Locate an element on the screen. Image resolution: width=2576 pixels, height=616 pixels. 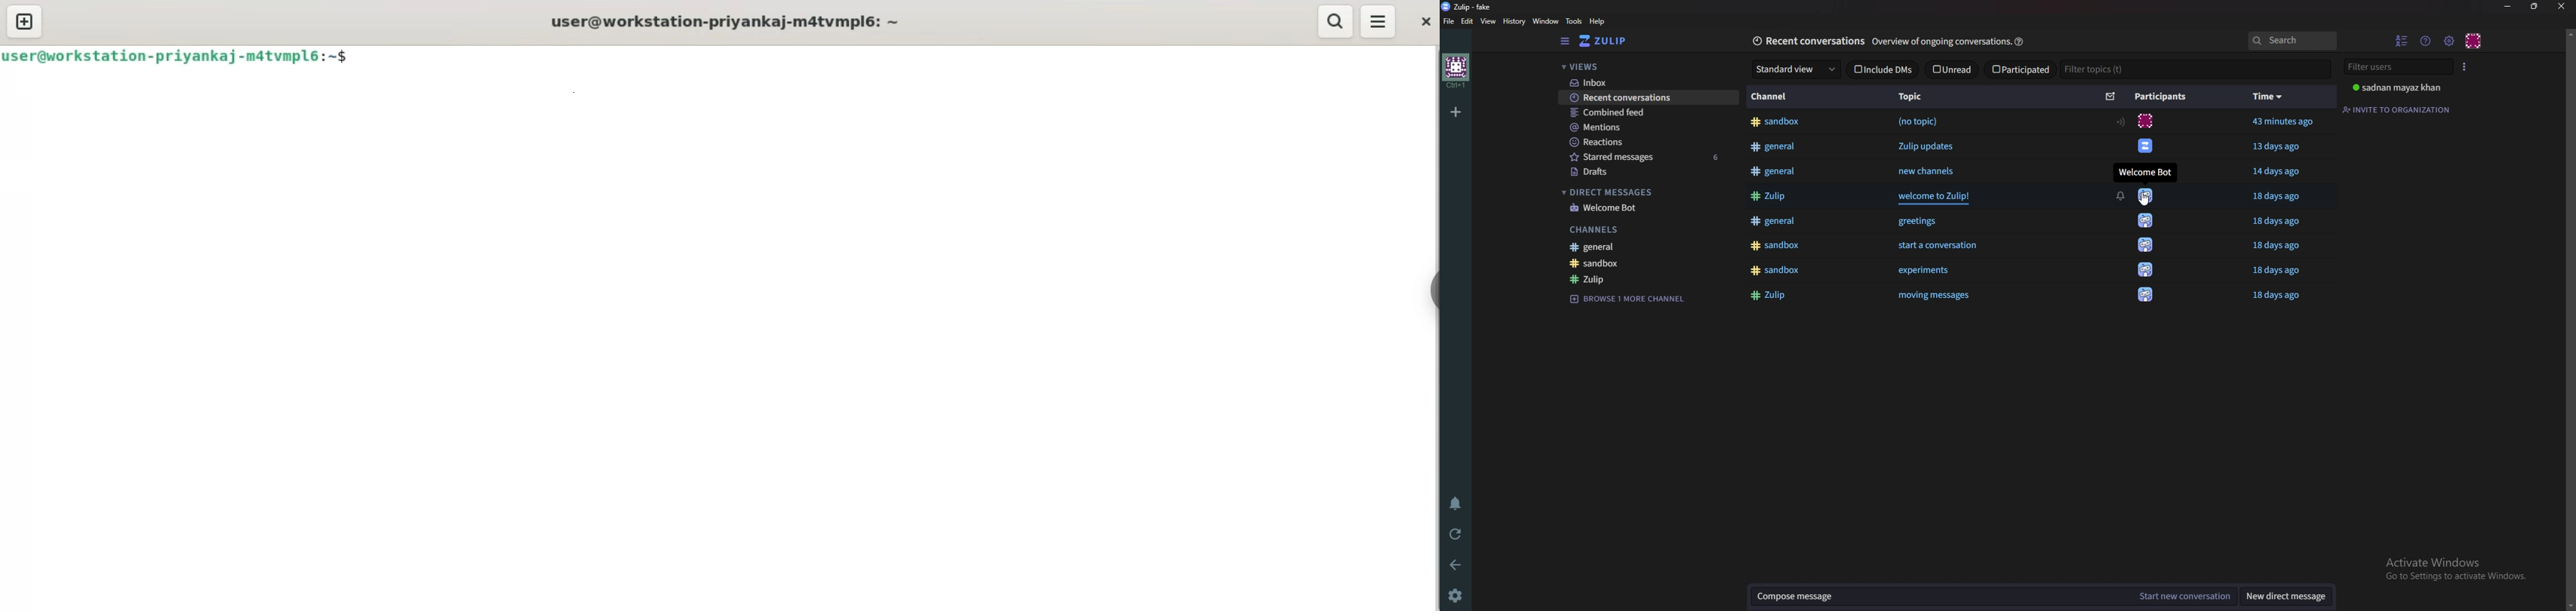
18 days ago is located at coordinates (2277, 196).